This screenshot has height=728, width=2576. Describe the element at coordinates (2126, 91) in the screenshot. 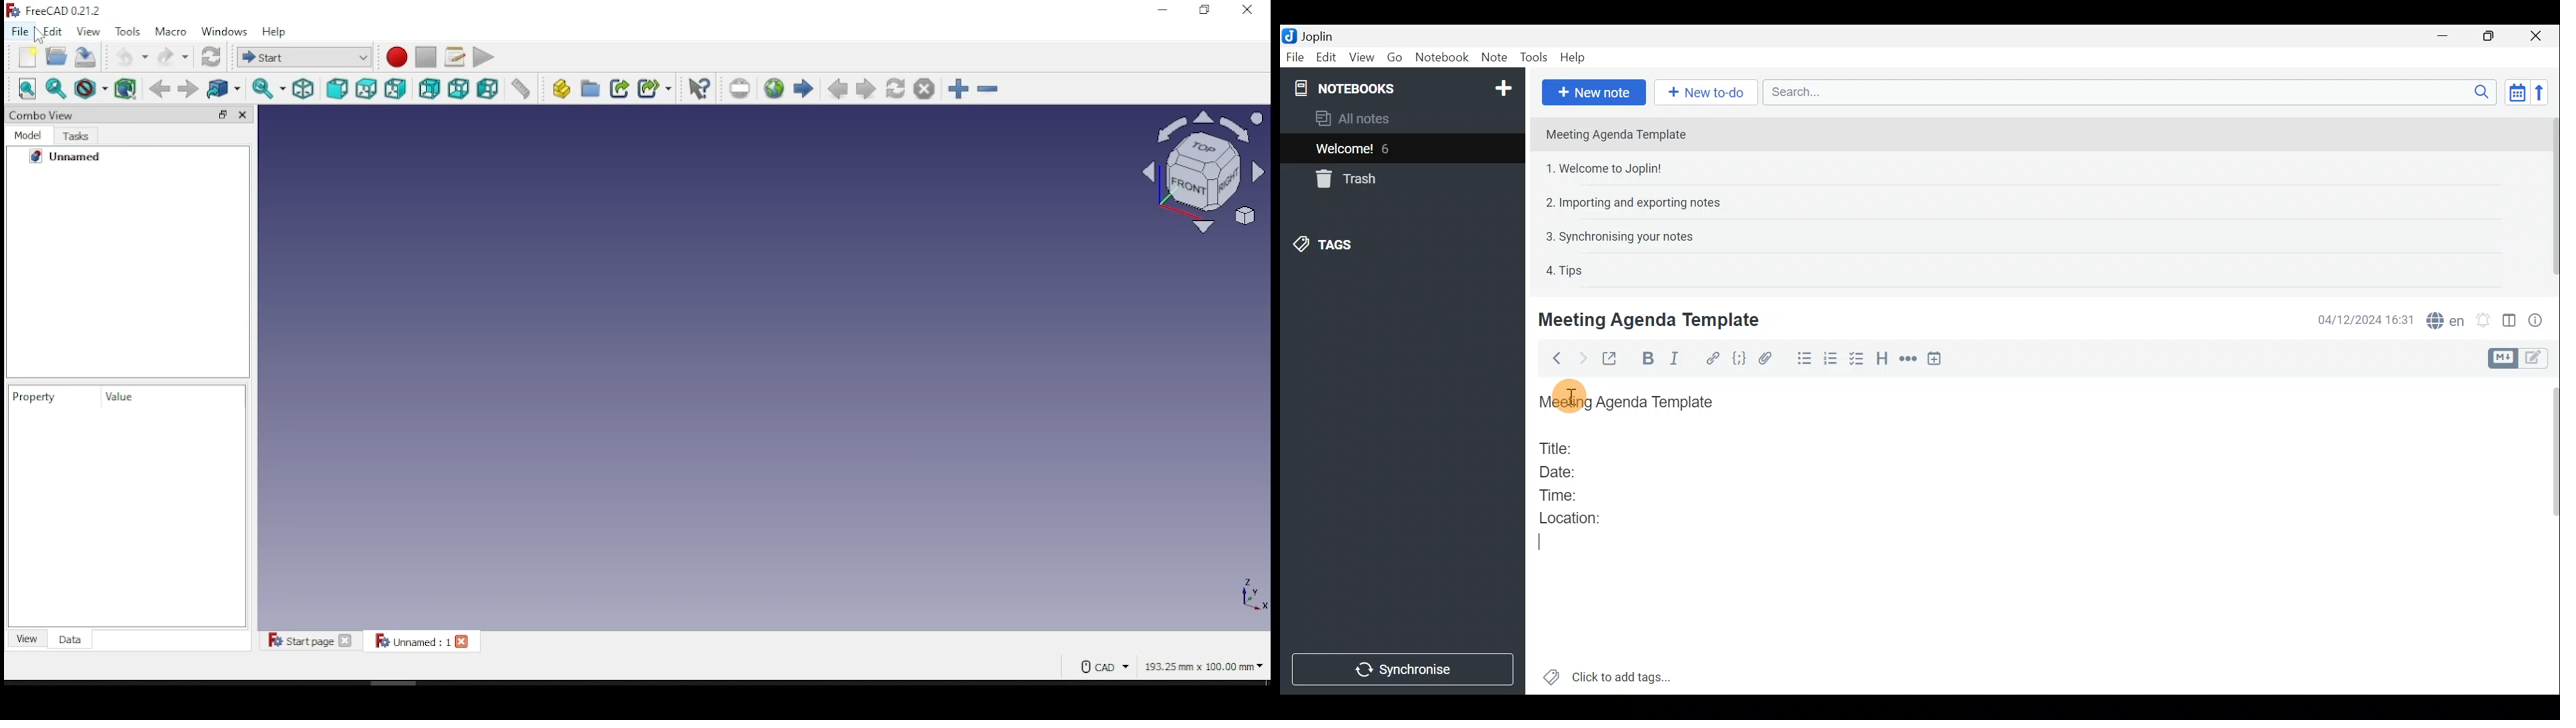

I see `Search bar` at that location.